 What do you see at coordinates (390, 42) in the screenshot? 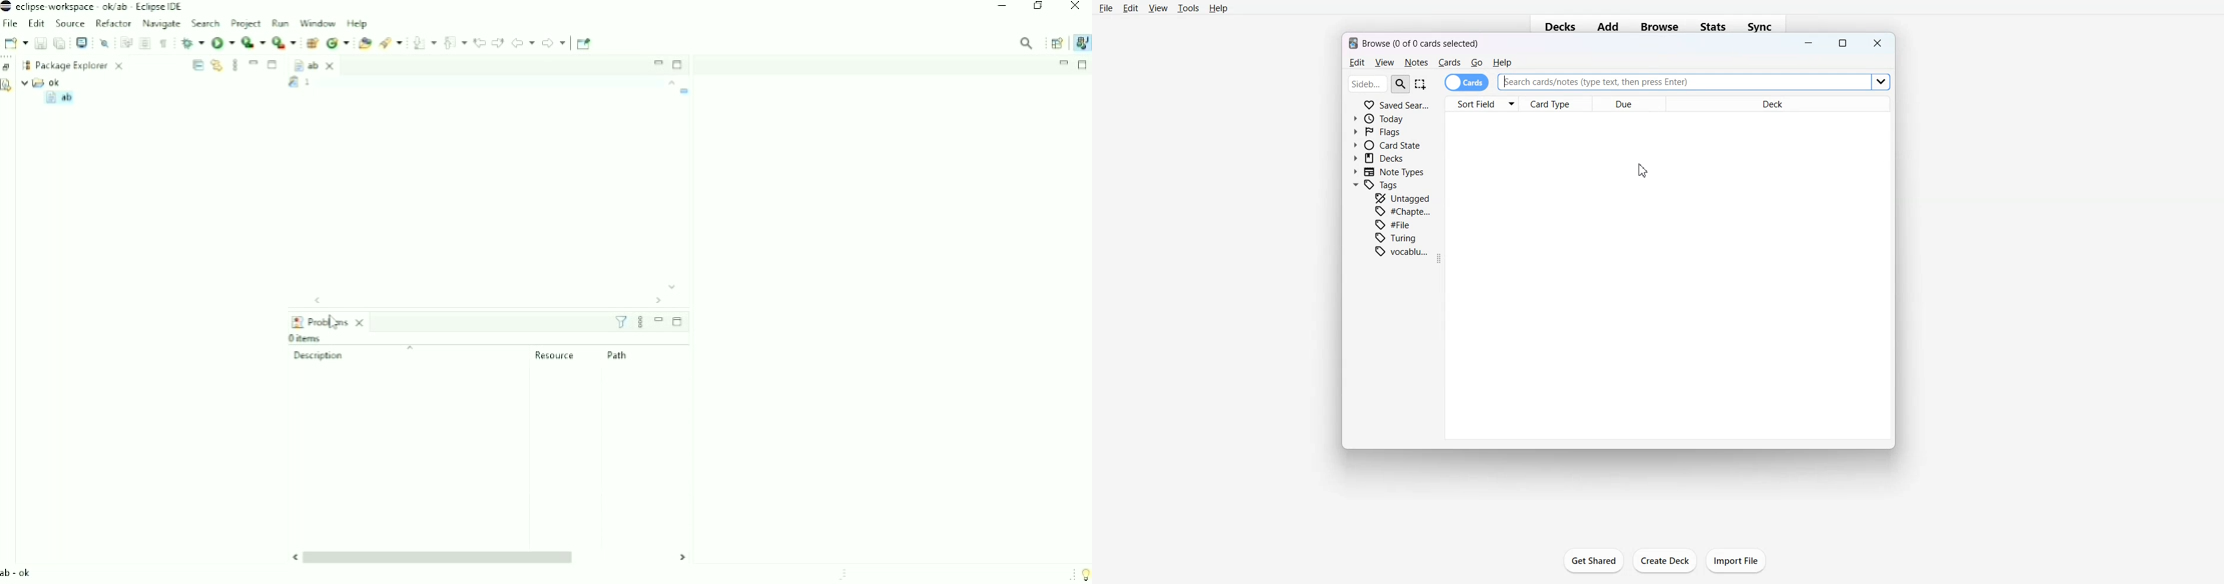
I see `Search` at bounding box center [390, 42].